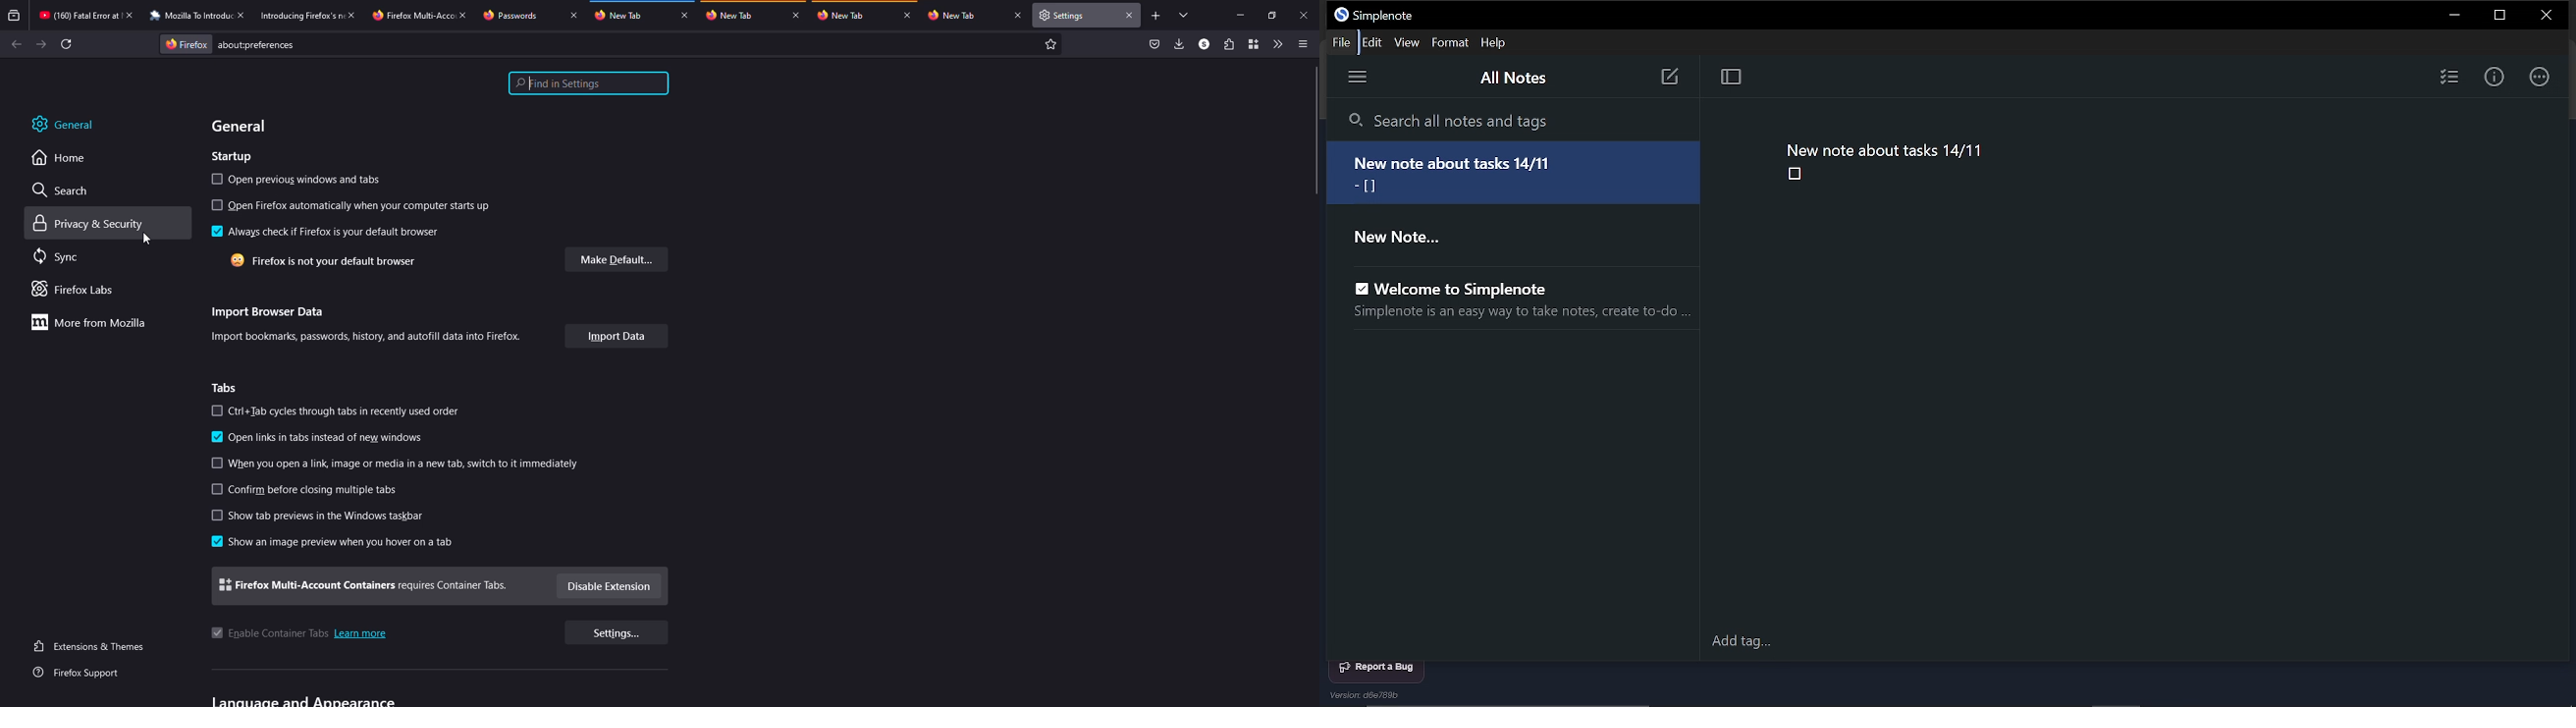  I want to click on firefox, so click(186, 43).